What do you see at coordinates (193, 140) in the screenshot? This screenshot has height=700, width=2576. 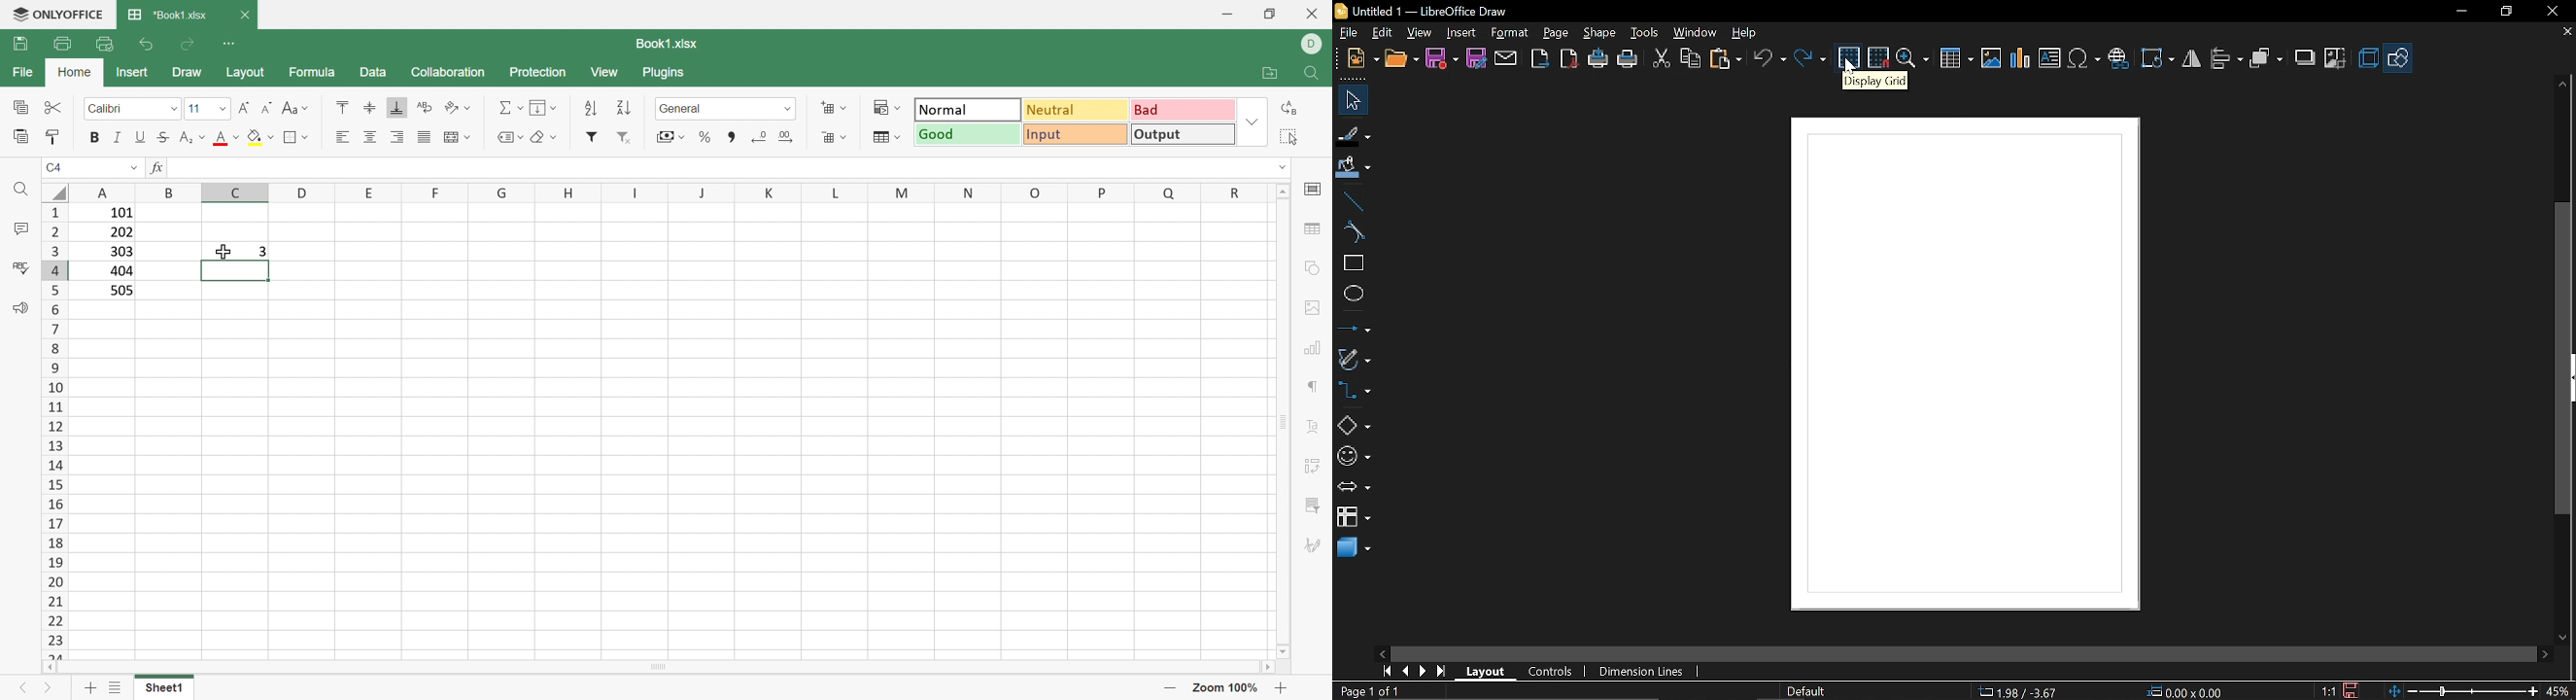 I see `Superscript / Subscript` at bounding box center [193, 140].